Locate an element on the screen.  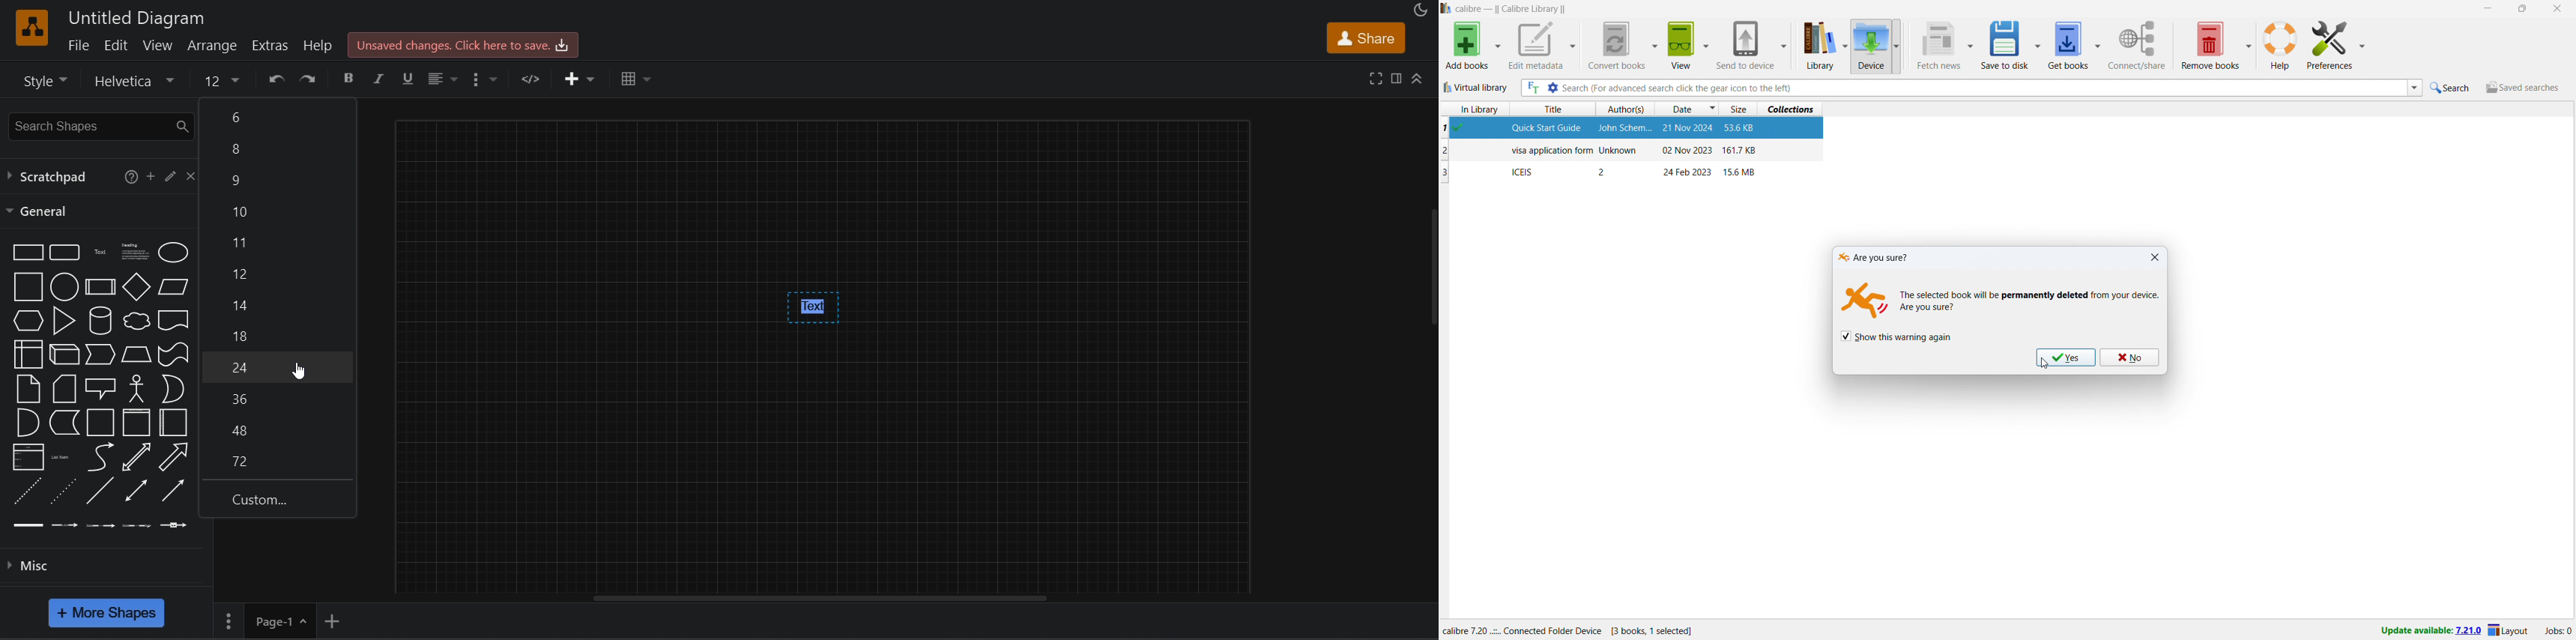
Page options is located at coordinates (302, 621).